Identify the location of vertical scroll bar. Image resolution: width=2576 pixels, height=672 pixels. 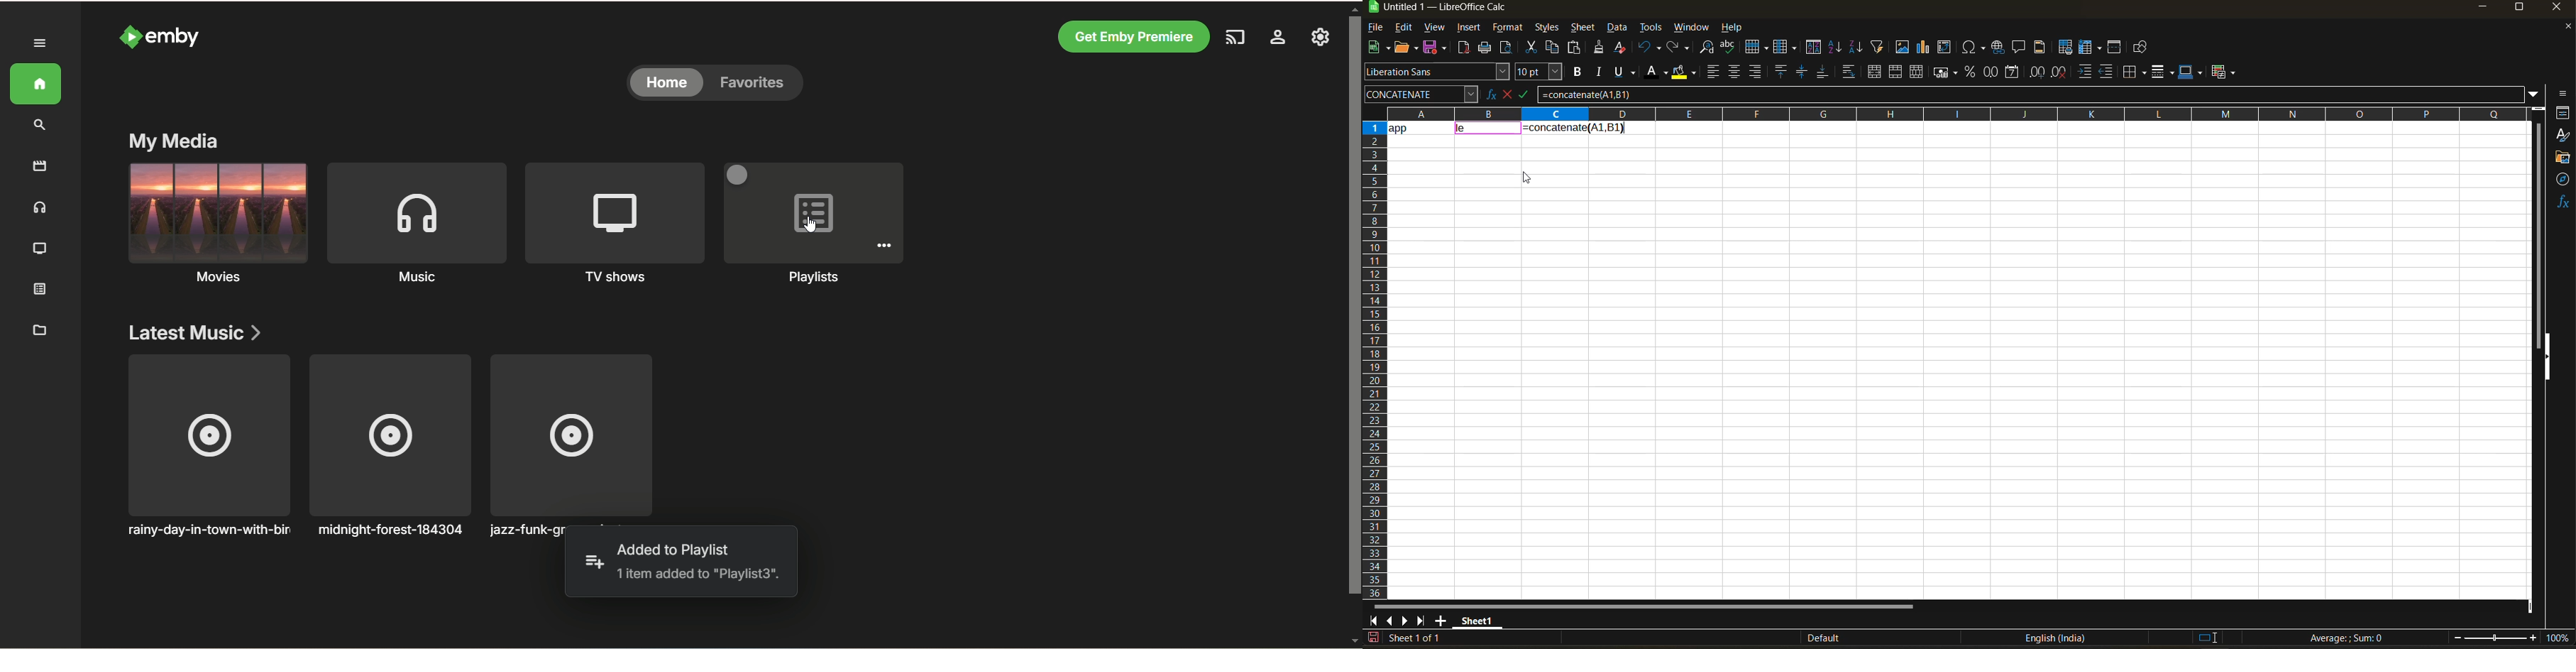
(1354, 323).